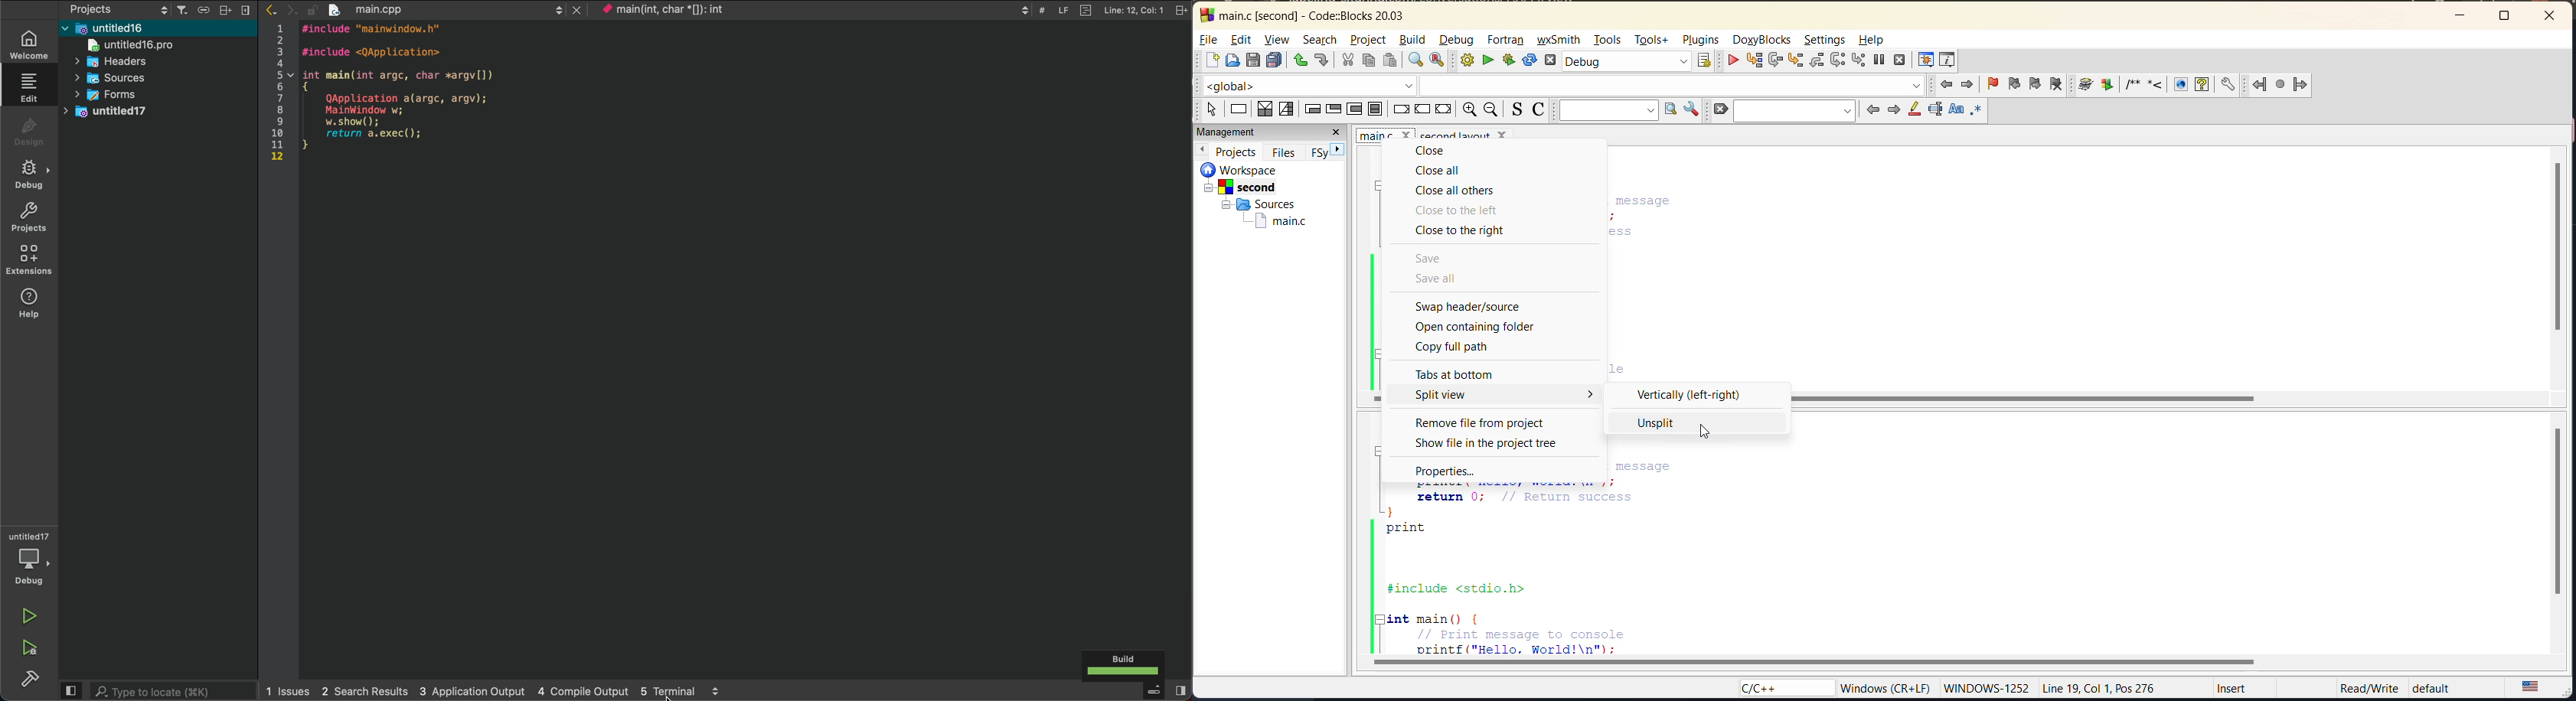 This screenshot has width=2576, height=728. What do you see at coordinates (1240, 108) in the screenshot?
I see `instruction` at bounding box center [1240, 108].